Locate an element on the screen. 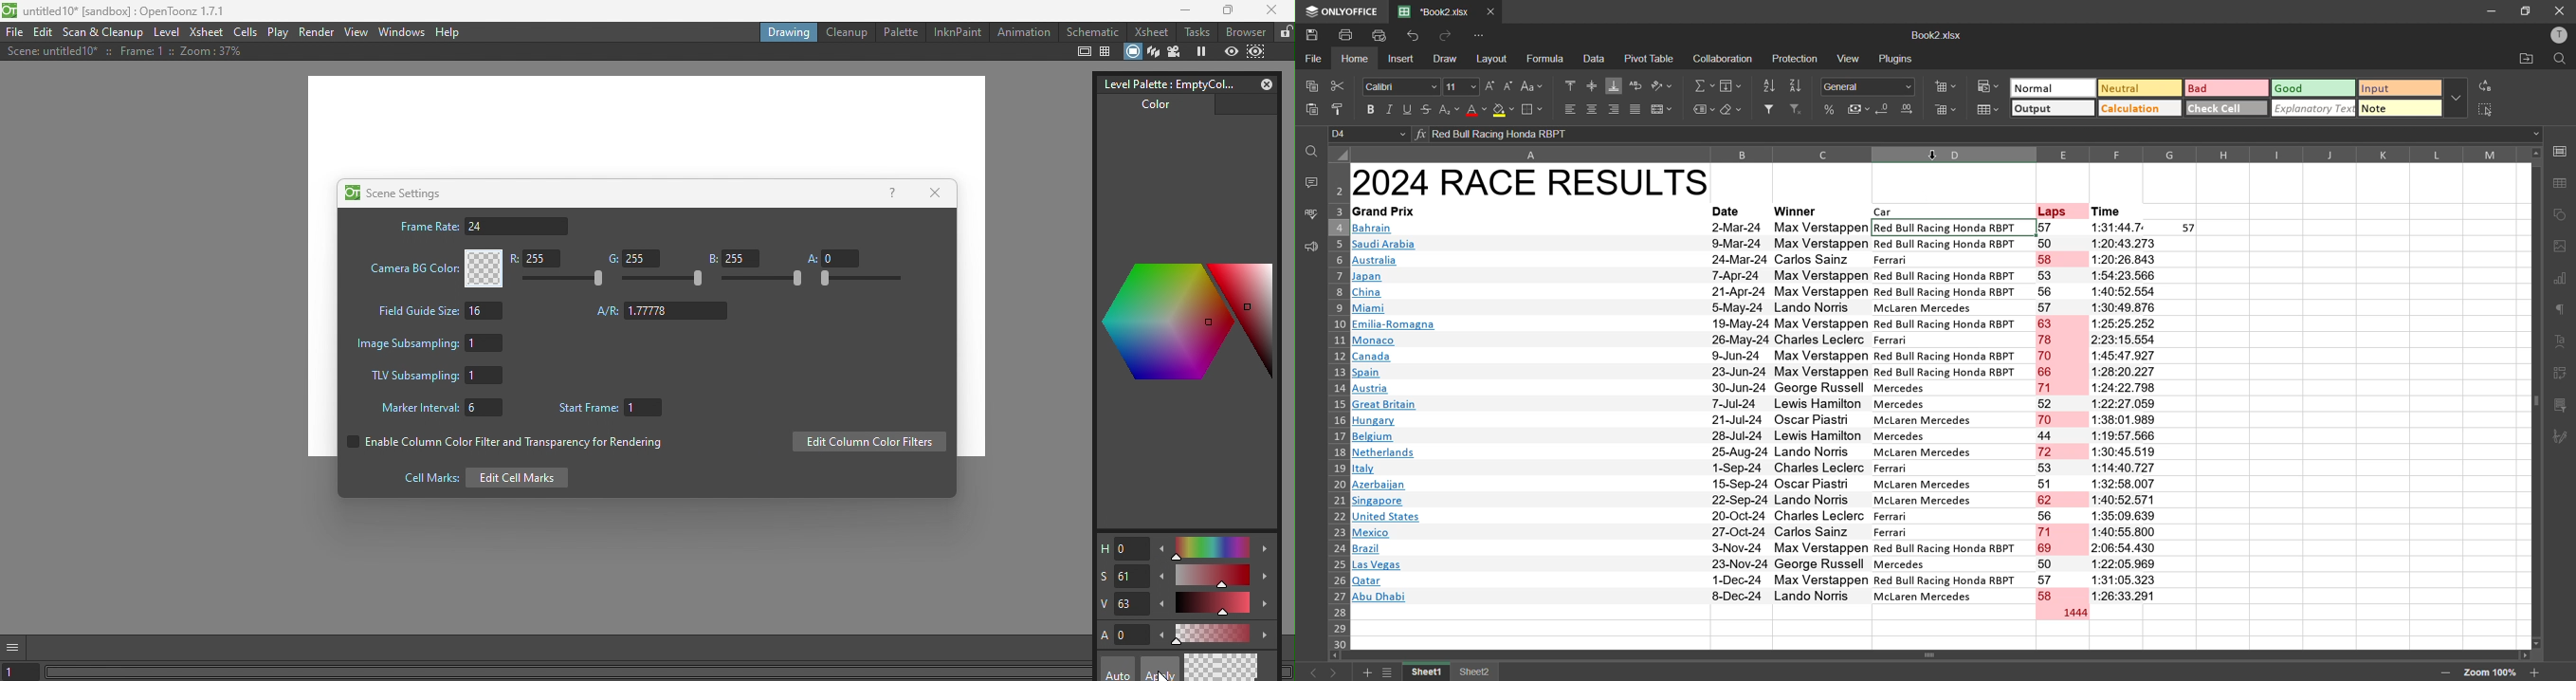 The image size is (2576, 700). GUI show/hide is located at coordinates (16, 646).